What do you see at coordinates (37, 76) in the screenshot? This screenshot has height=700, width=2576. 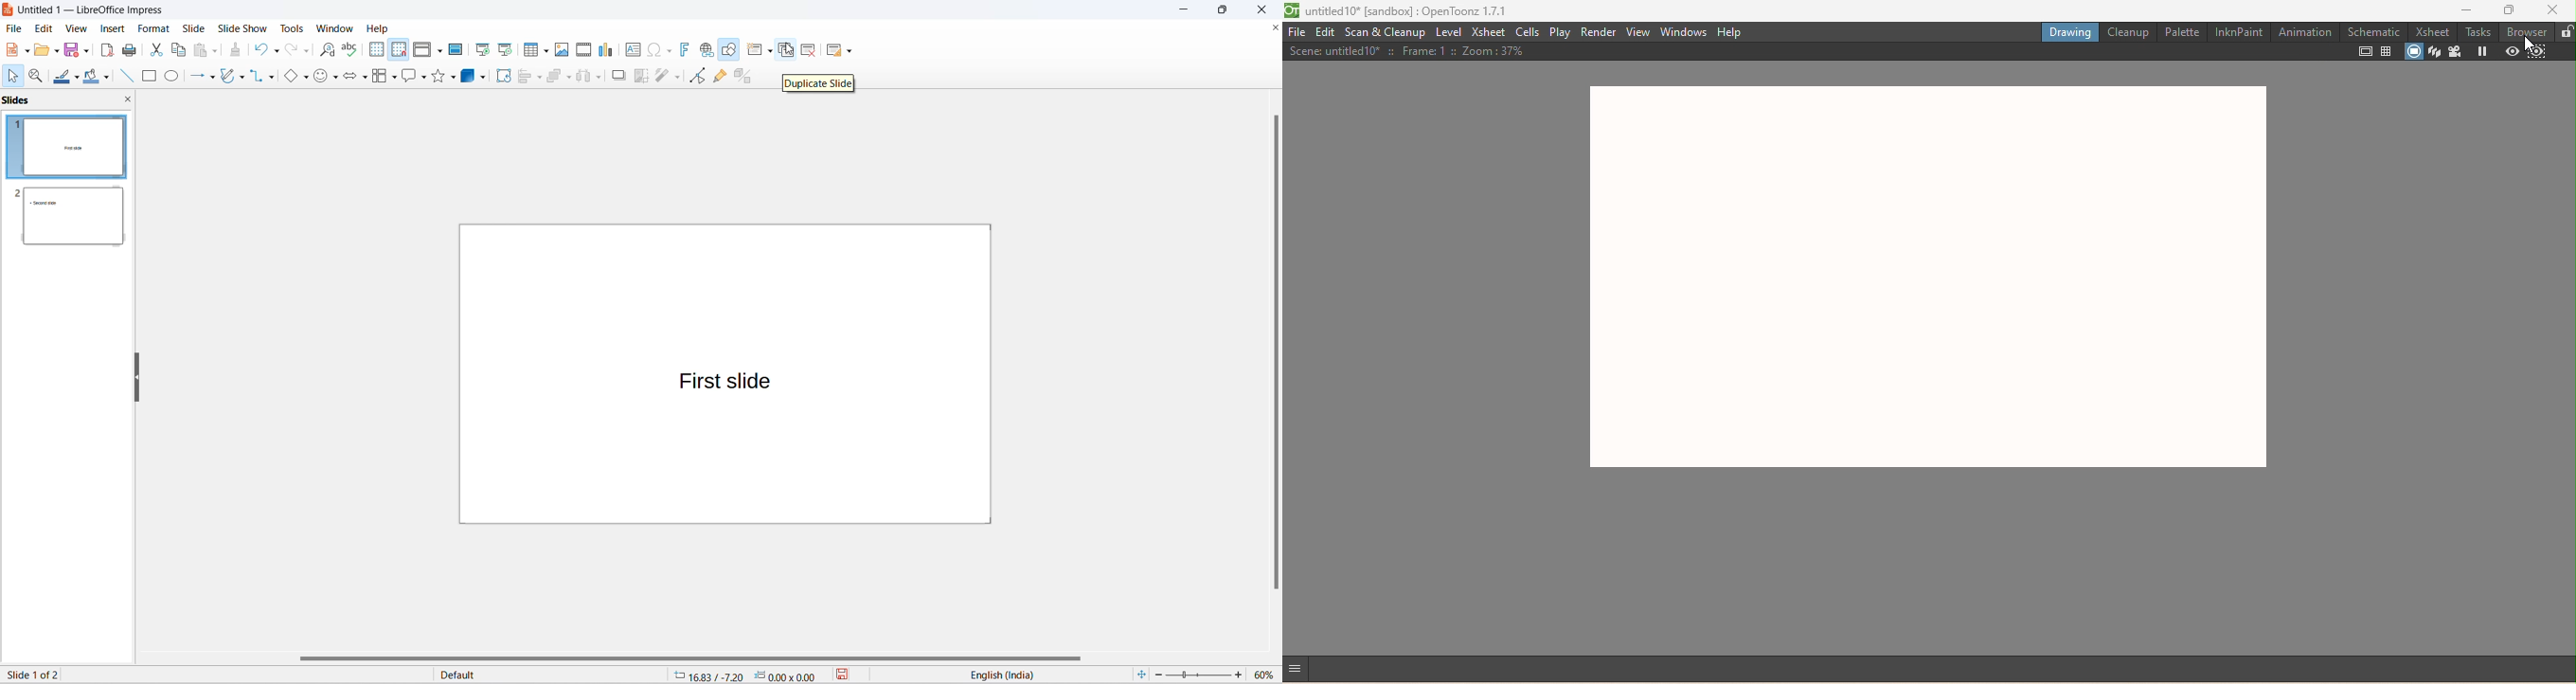 I see `zoom and pan` at bounding box center [37, 76].